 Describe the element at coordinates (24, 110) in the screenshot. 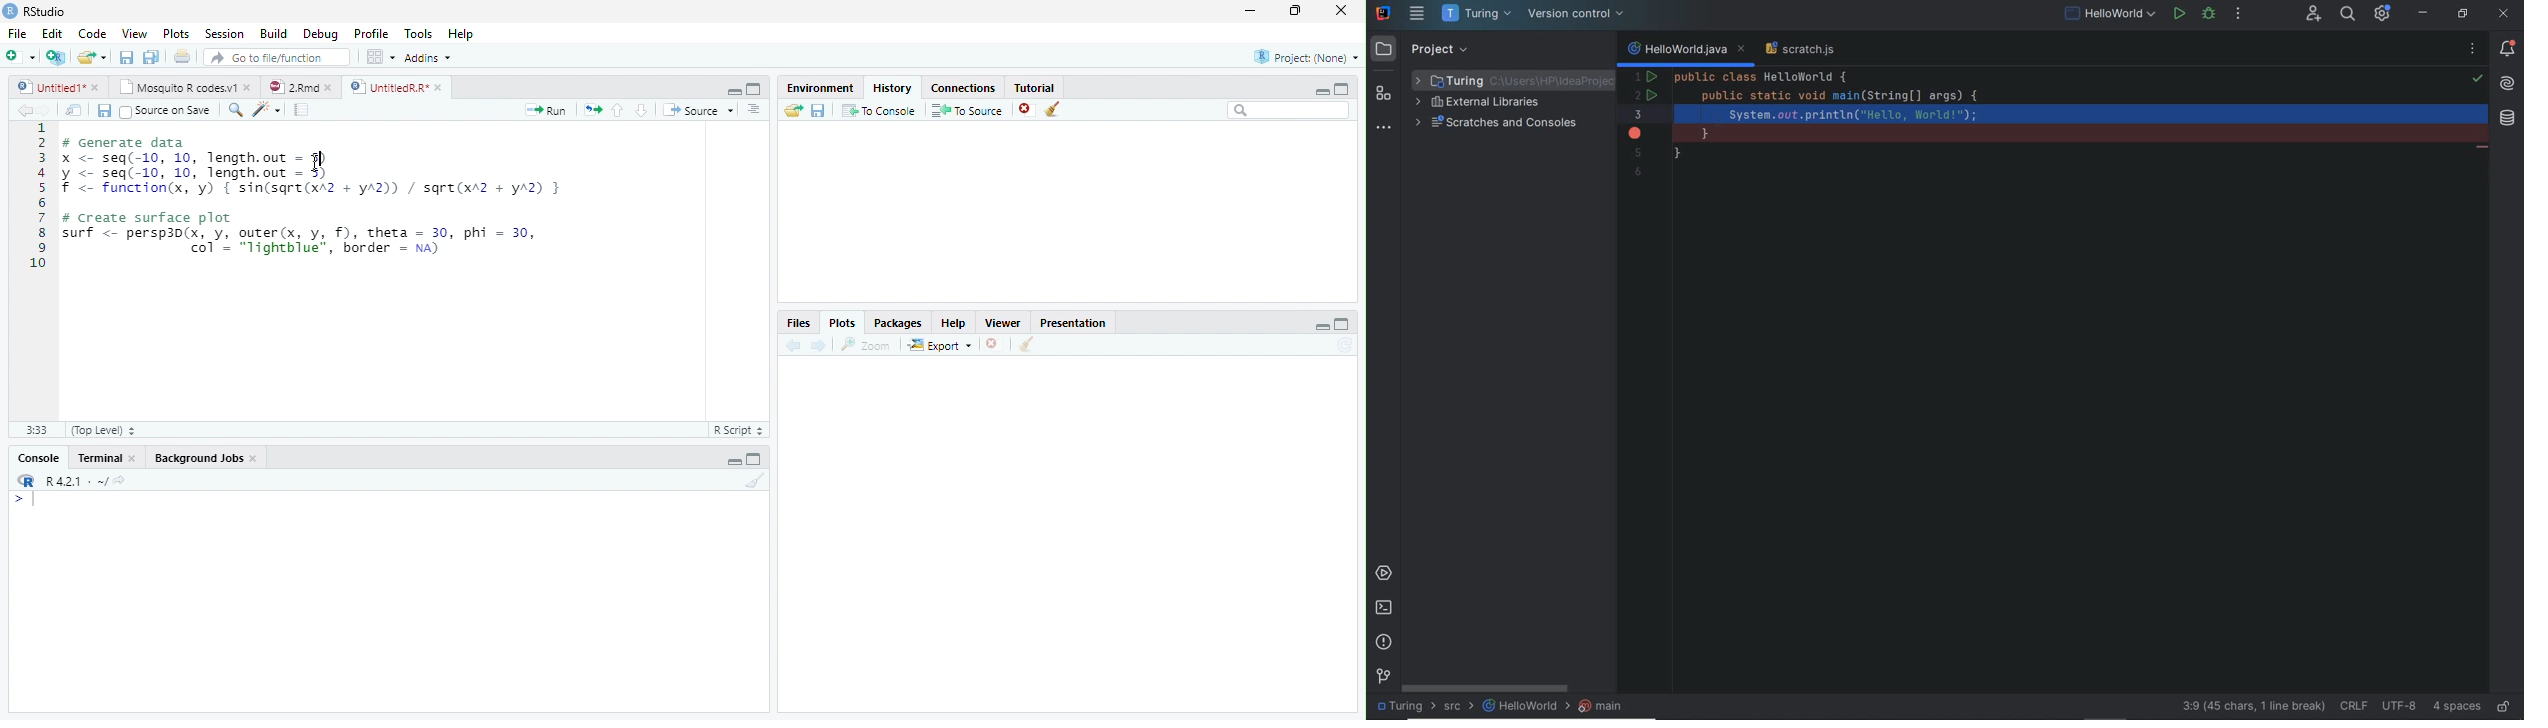

I see `Go back to previous source location` at that location.